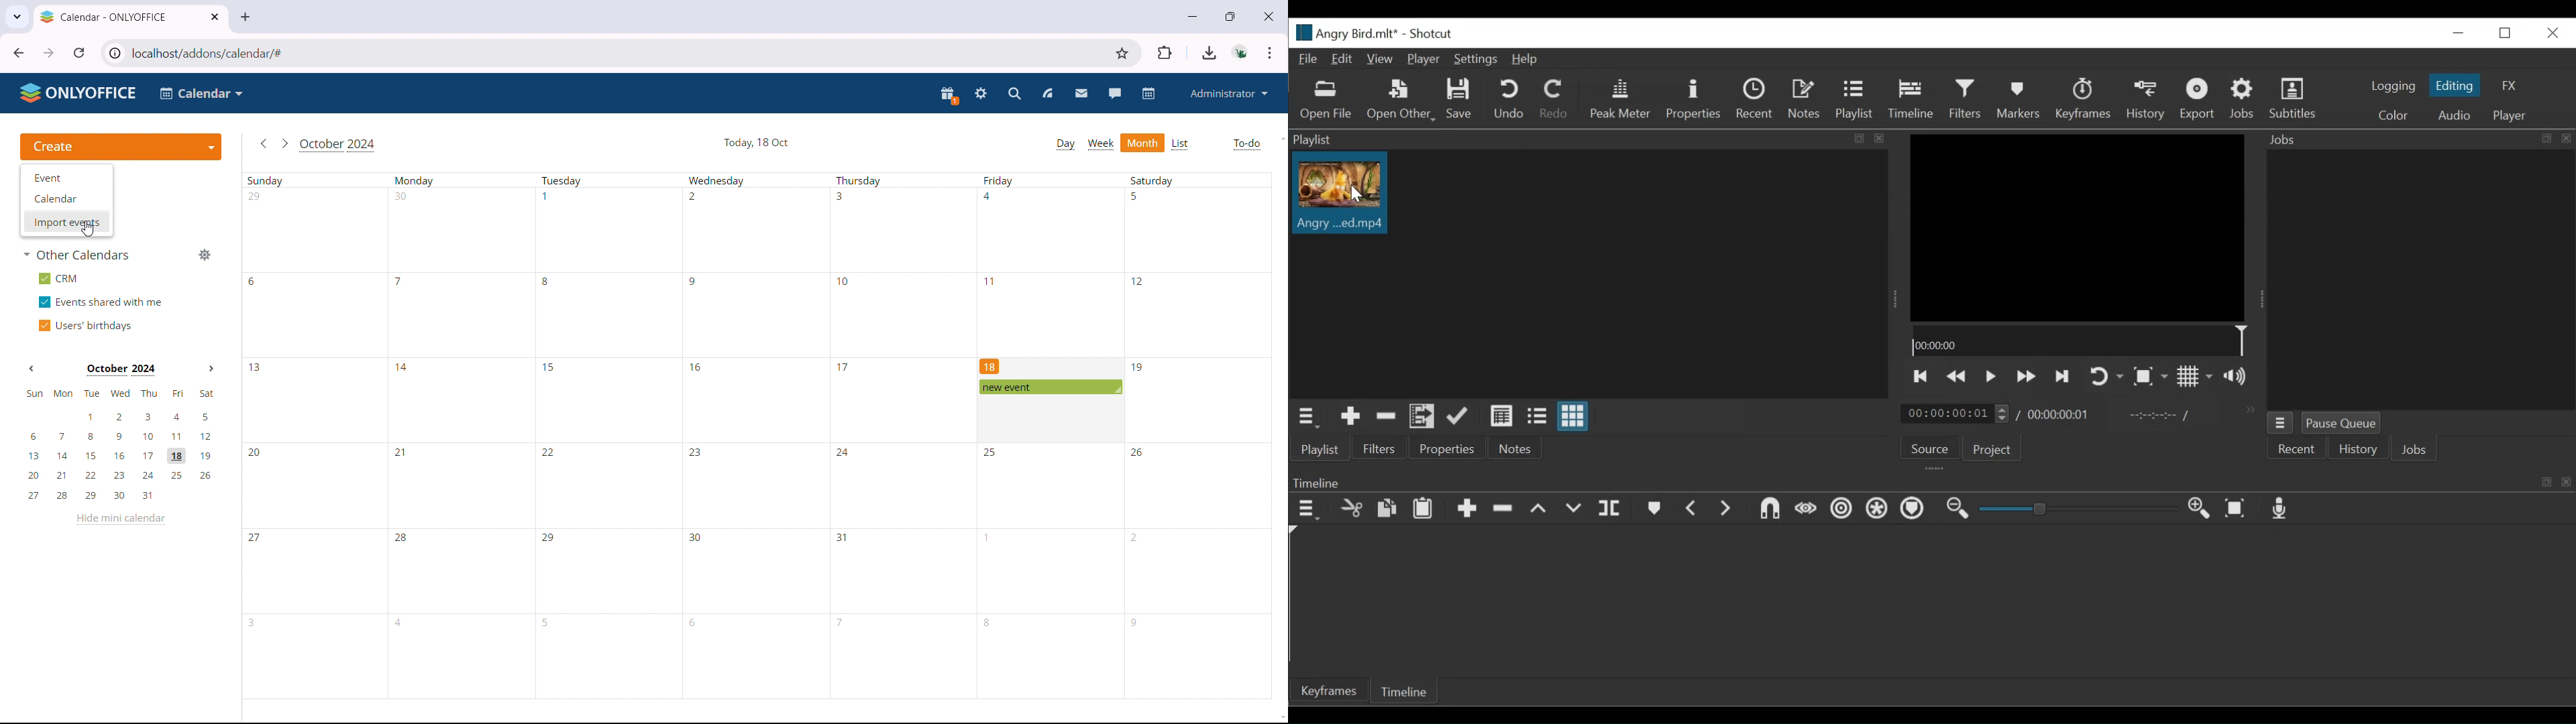 This screenshot has width=2576, height=728. What do you see at coordinates (1958, 509) in the screenshot?
I see `Zoom timeline out` at bounding box center [1958, 509].